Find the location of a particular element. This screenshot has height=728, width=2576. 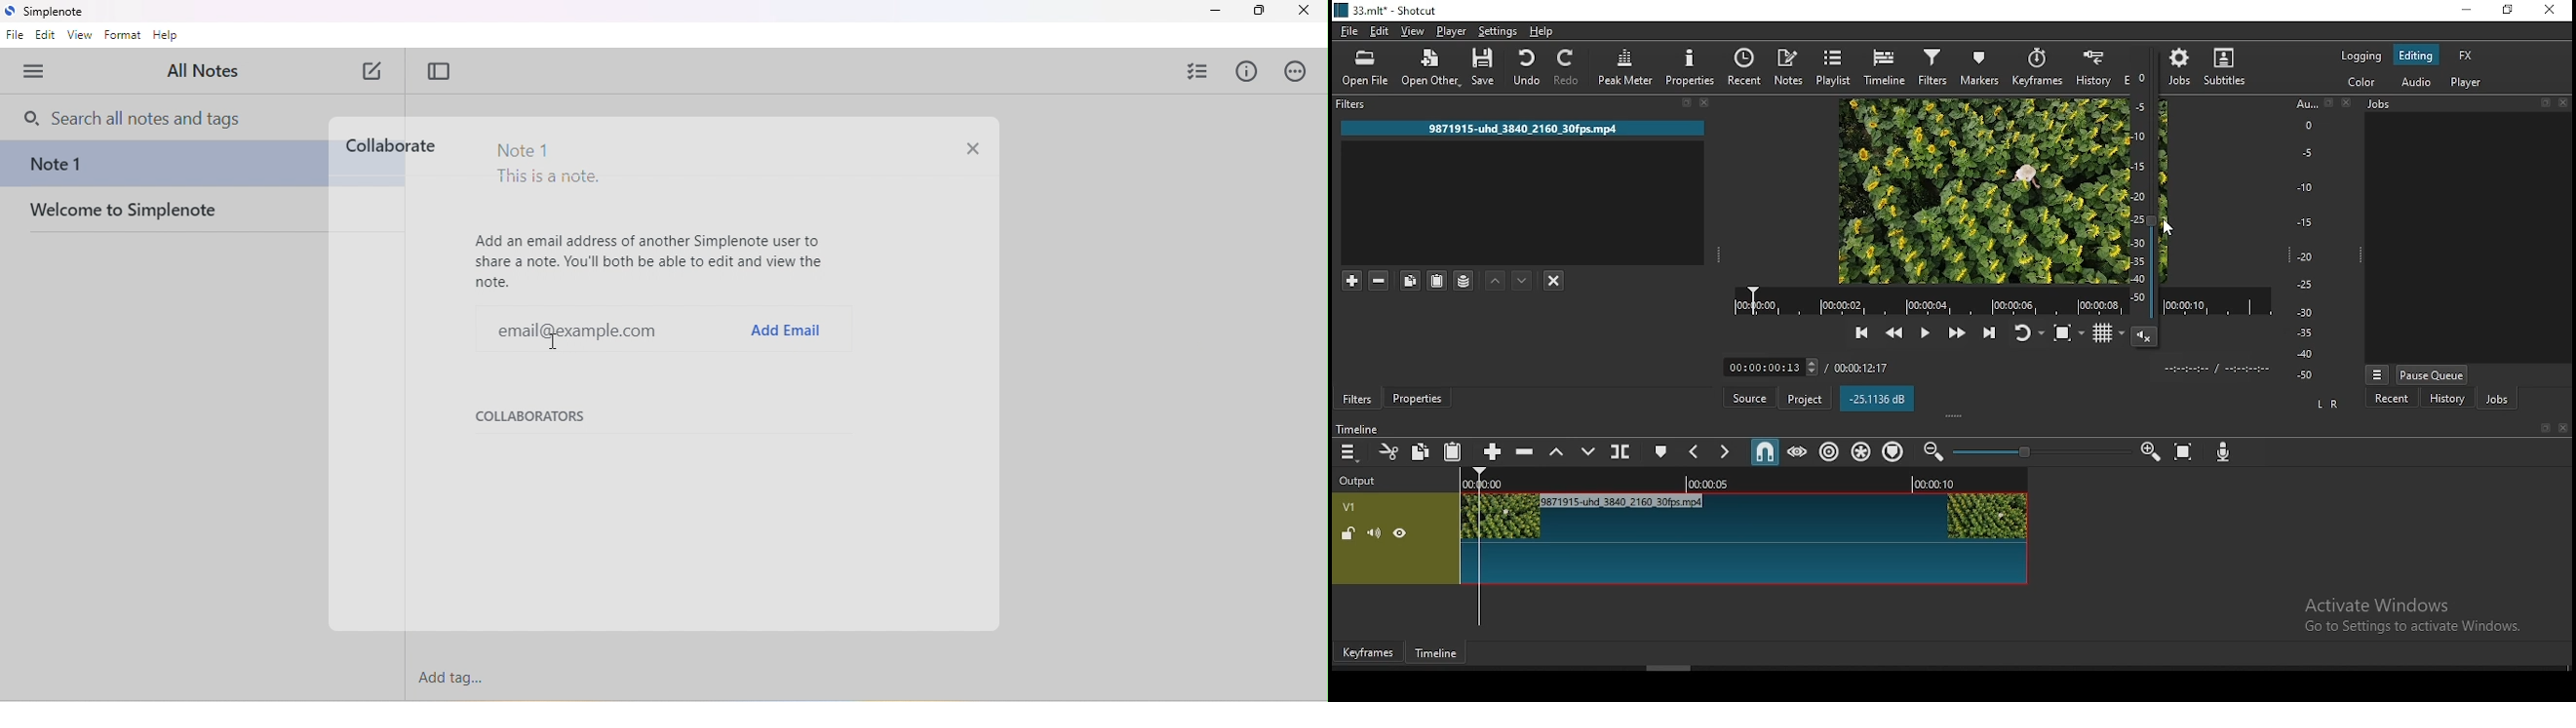

note is located at coordinates (161, 166).